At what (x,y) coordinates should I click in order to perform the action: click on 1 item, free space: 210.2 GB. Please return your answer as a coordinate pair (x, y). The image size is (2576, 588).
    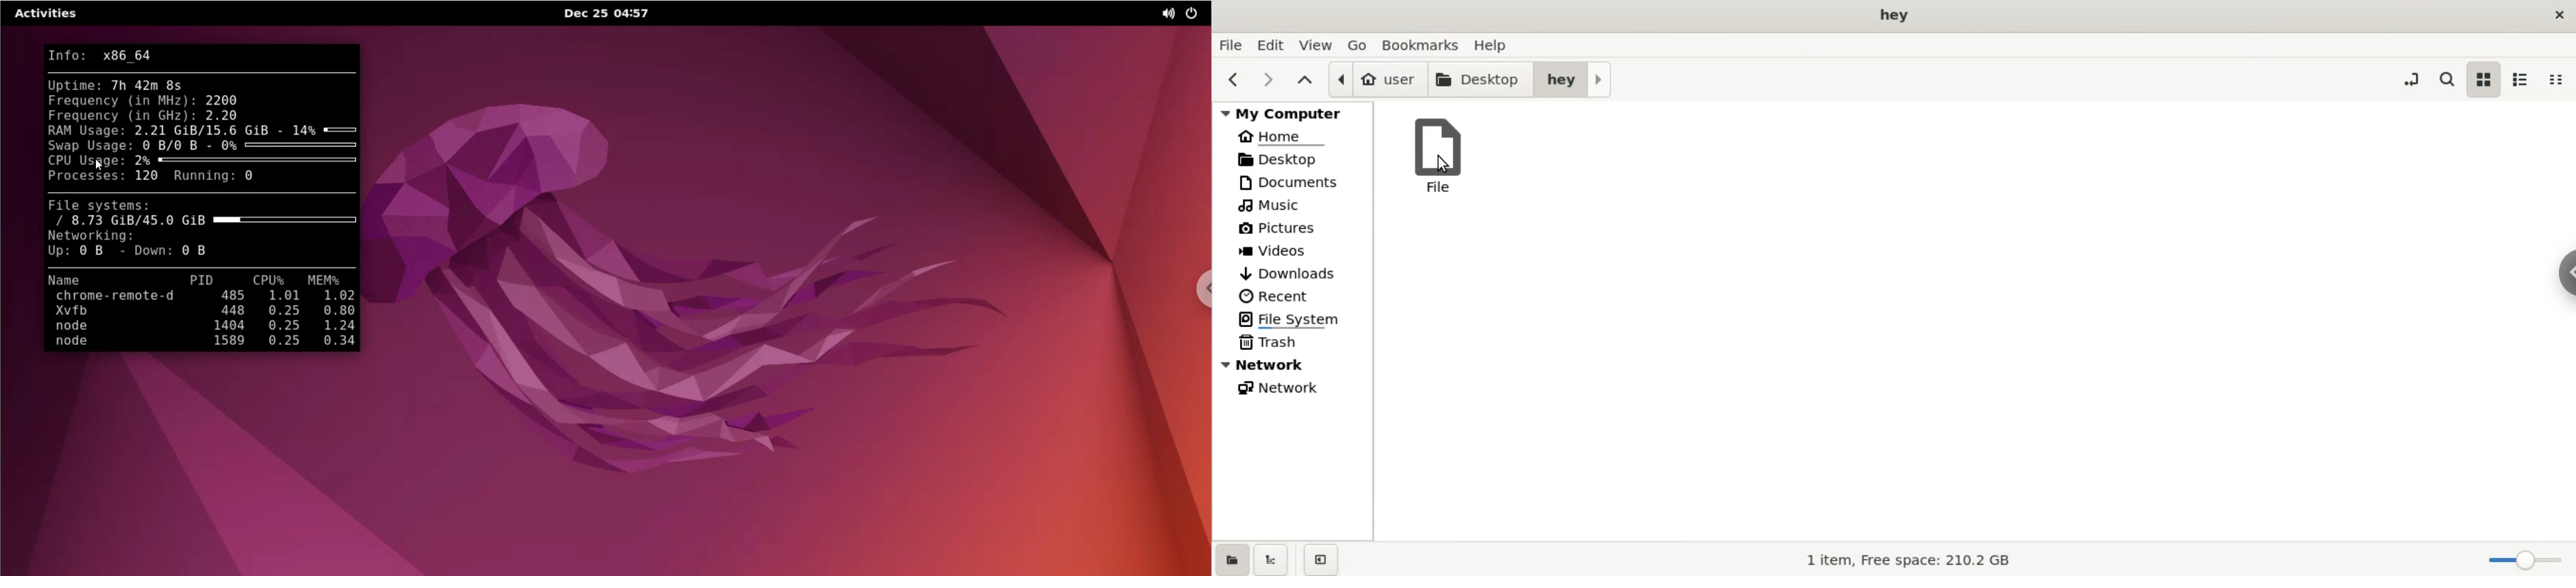
    Looking at the image, I should click on (1918, 559).